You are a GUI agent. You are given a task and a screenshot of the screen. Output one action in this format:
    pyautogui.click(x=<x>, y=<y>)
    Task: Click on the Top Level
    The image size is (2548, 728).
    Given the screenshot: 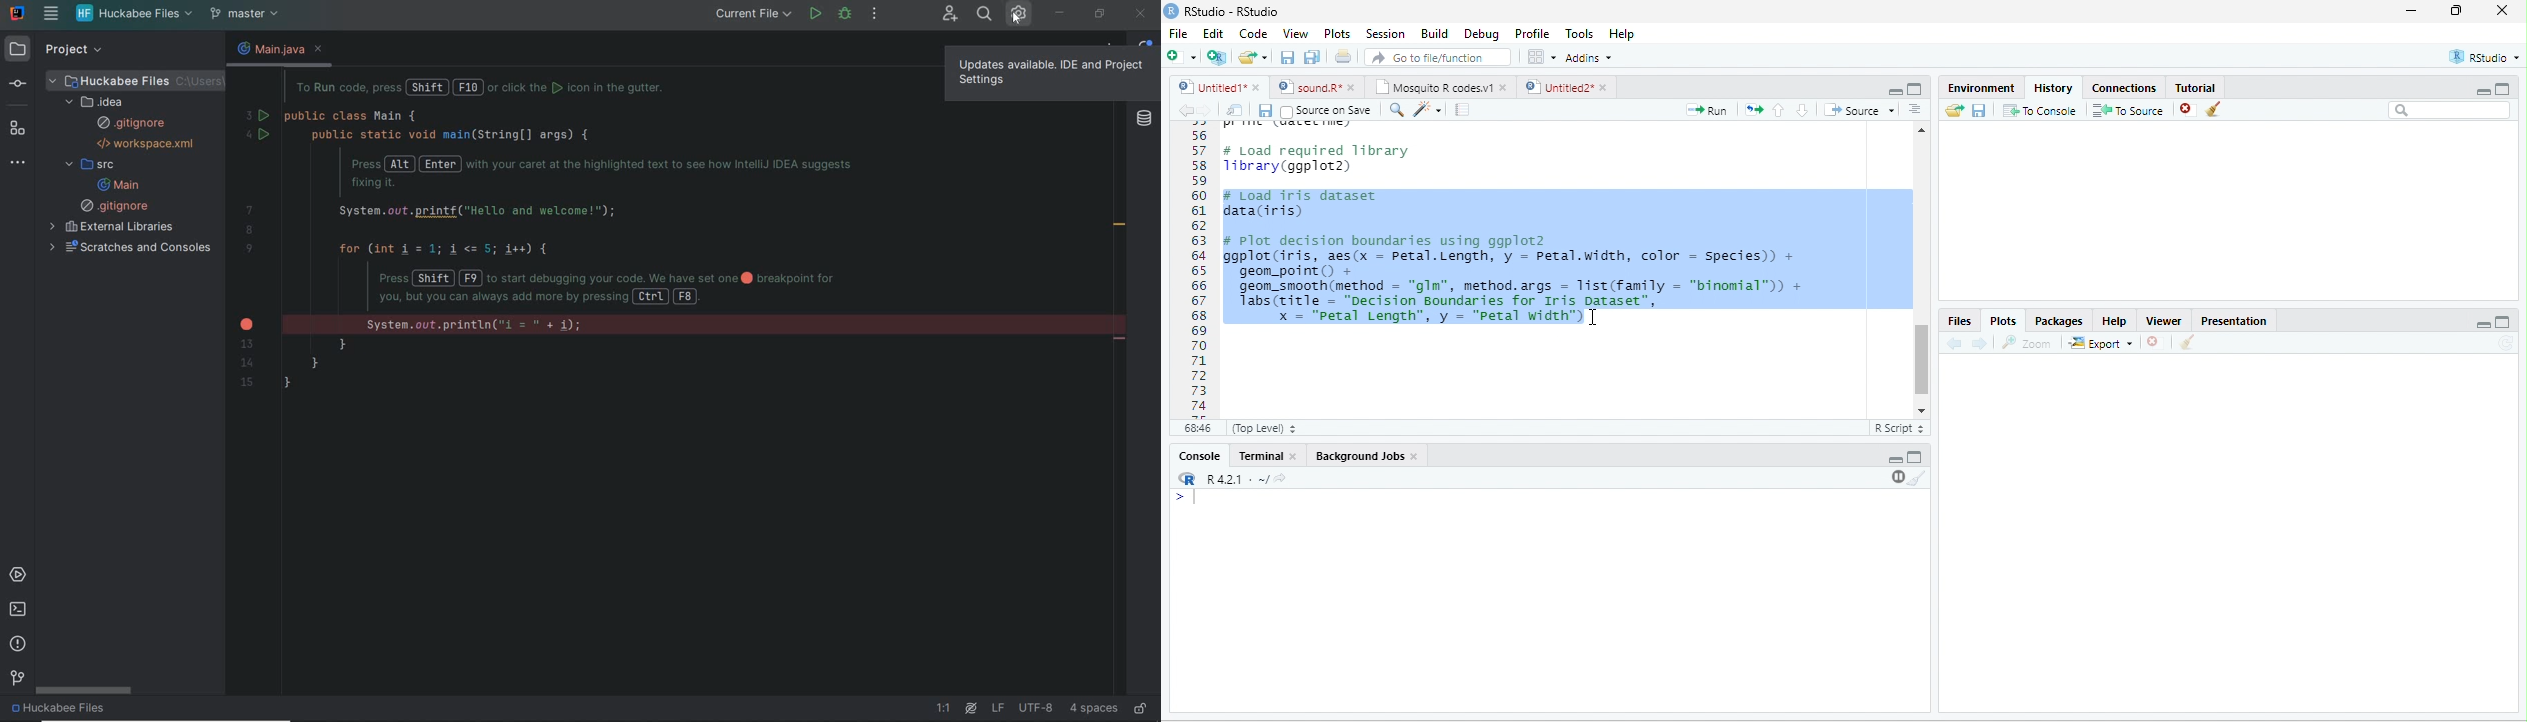 What is the action you would take?
    pyautogui.click(x=1264, y=429)
    